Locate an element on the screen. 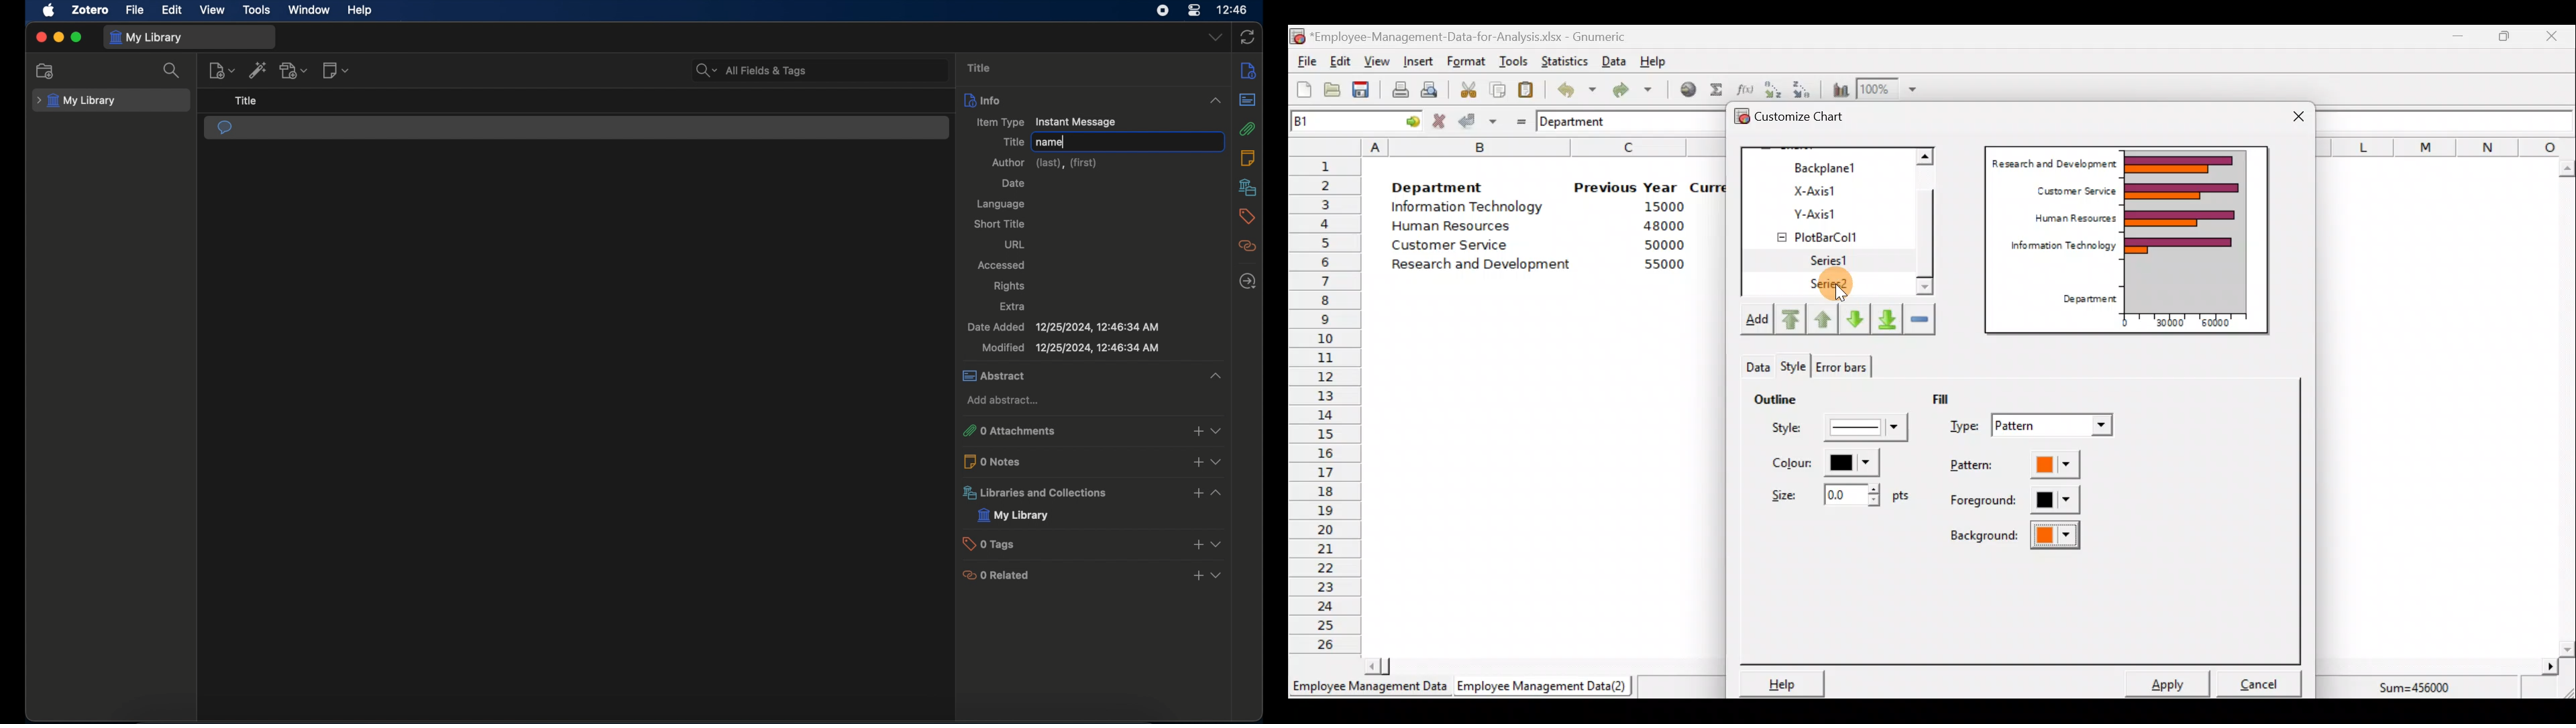 The image size is (2576, 728). Open a file is located at coordinates (1336, 91).